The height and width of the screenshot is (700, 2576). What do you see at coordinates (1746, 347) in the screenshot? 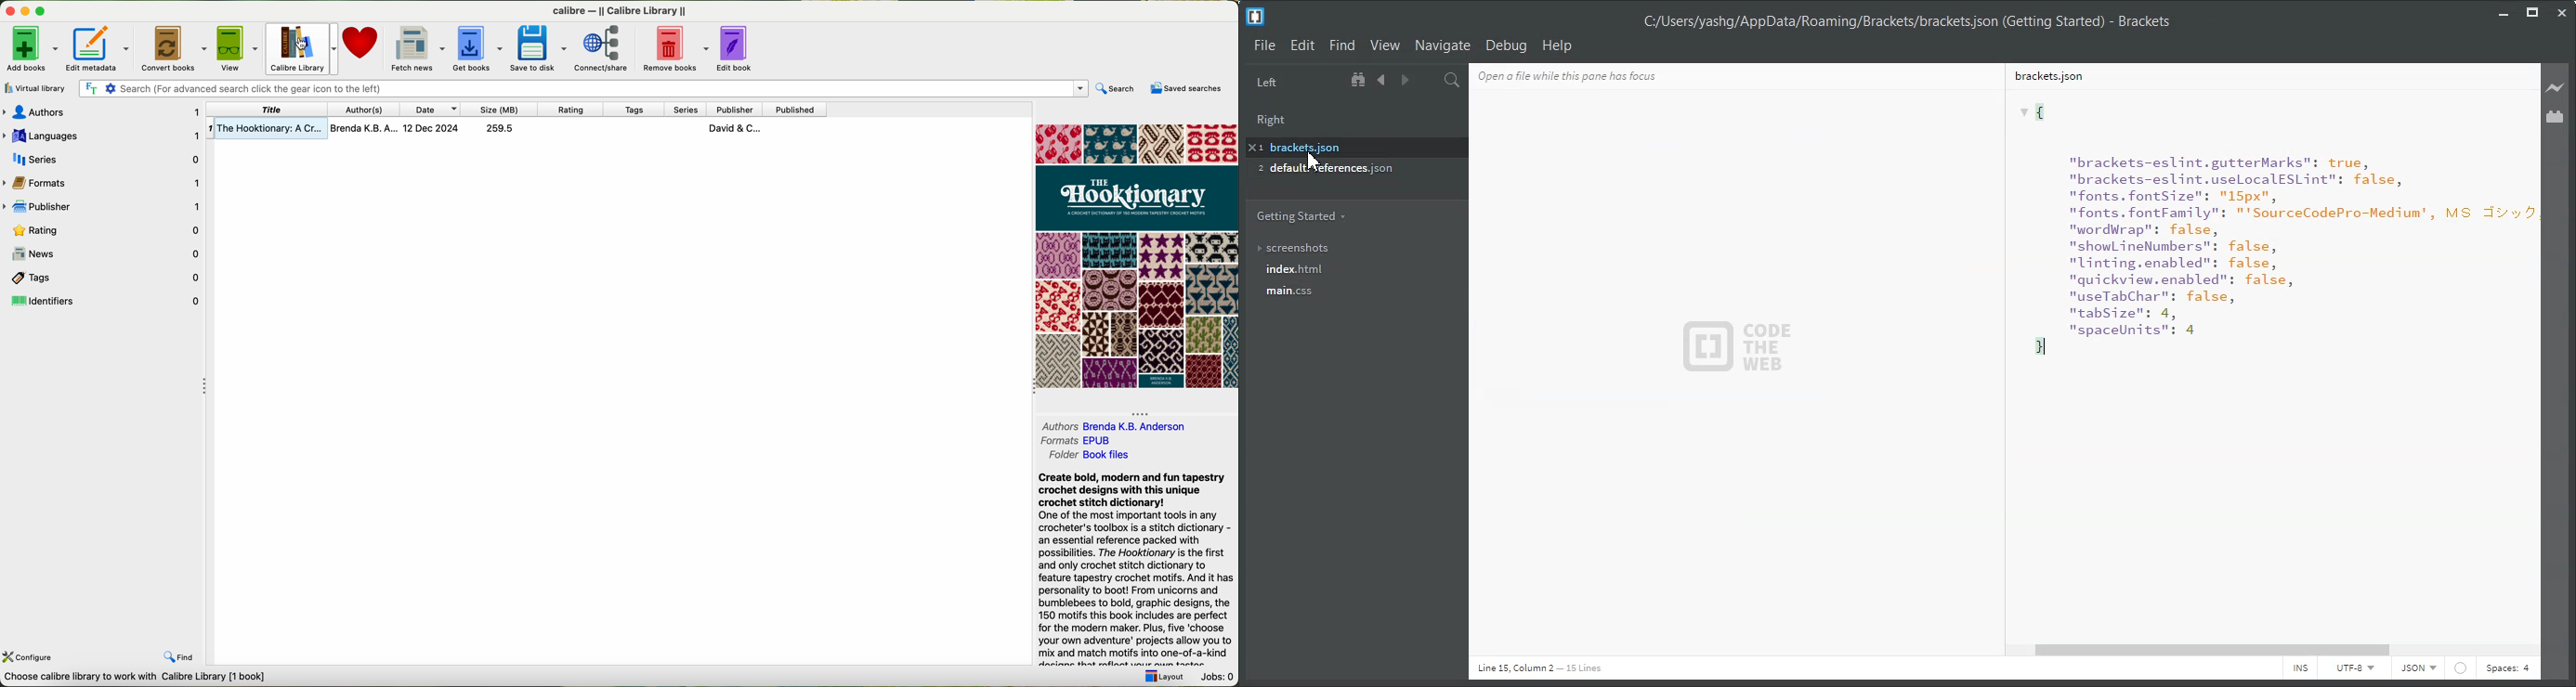
I see `image` at bounding box center [1746, 347].